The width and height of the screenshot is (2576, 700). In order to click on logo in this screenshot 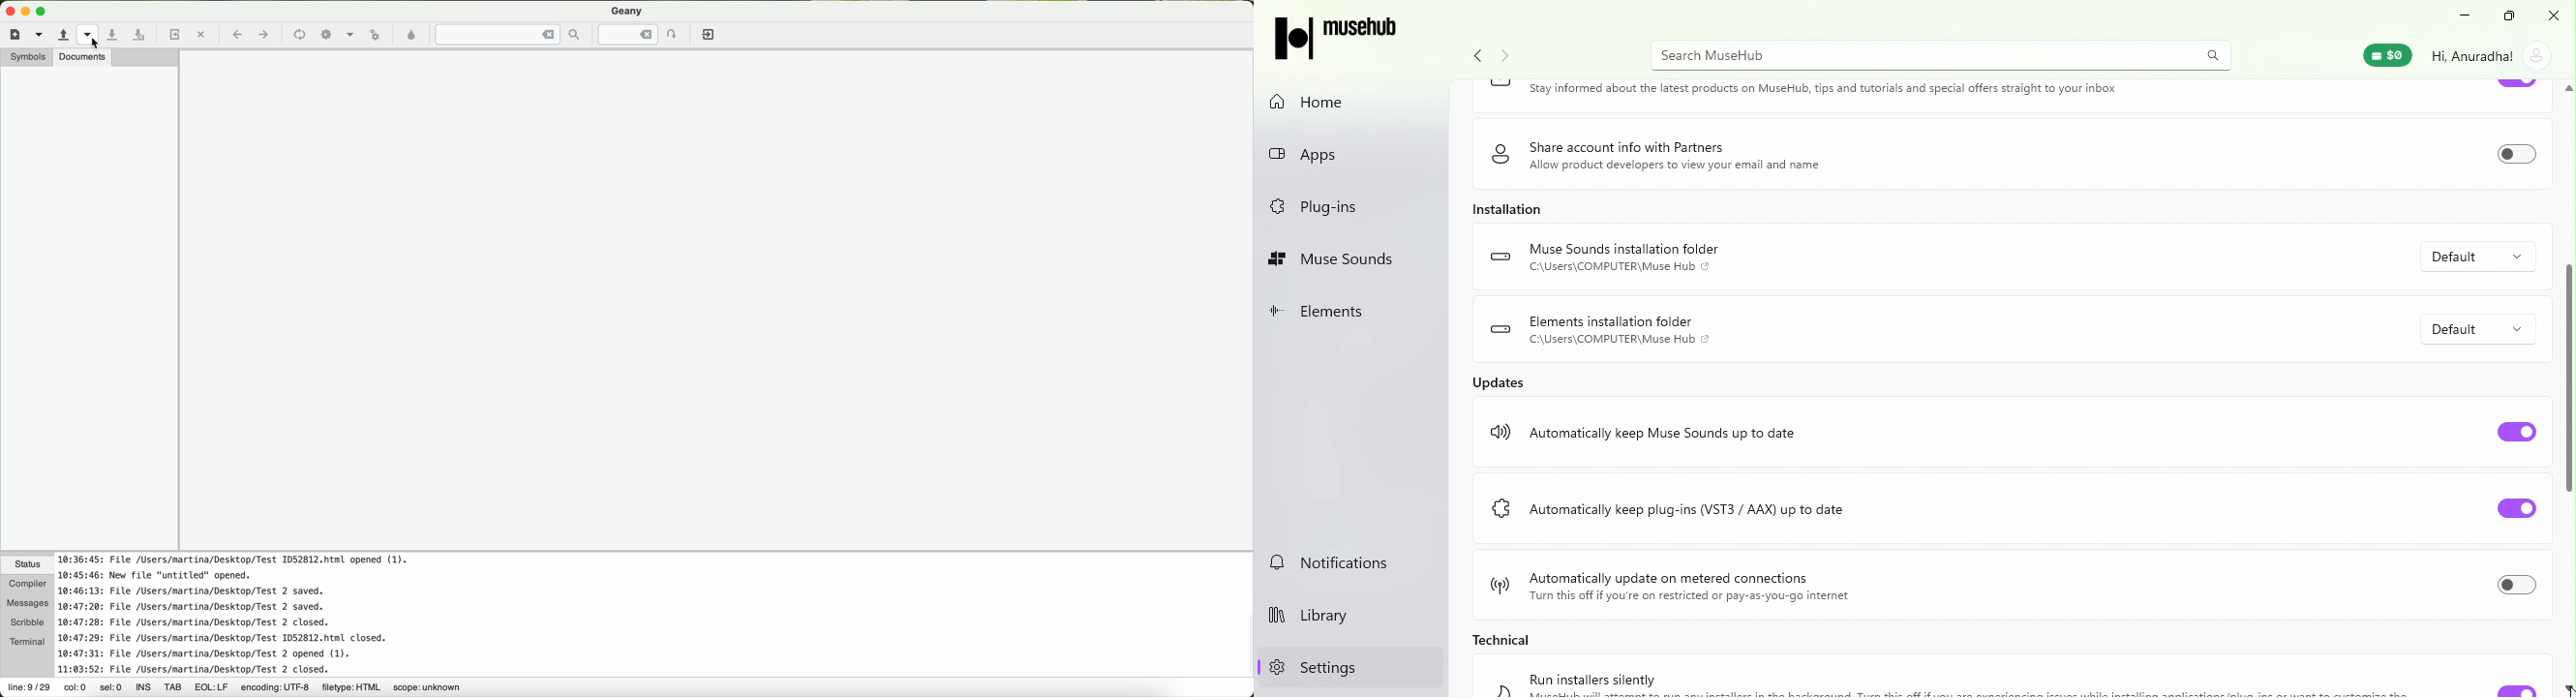, I will do `click(1500, 429)`.